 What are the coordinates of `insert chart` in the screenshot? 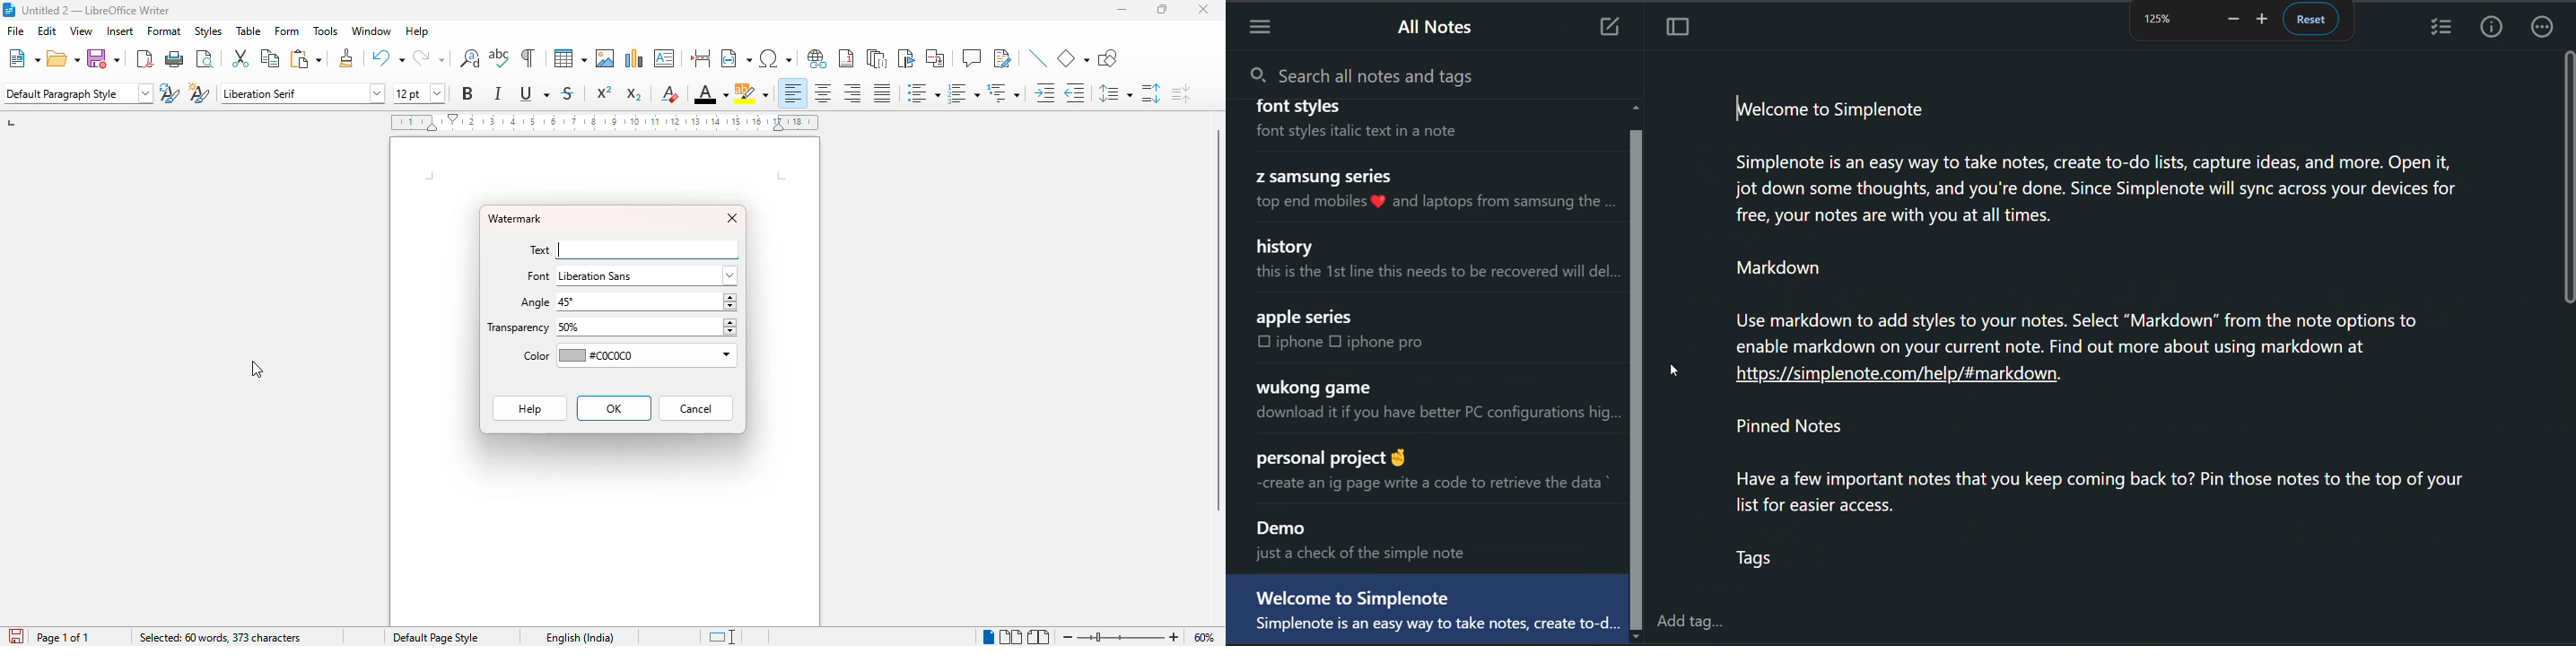 It's located at (634, 57).